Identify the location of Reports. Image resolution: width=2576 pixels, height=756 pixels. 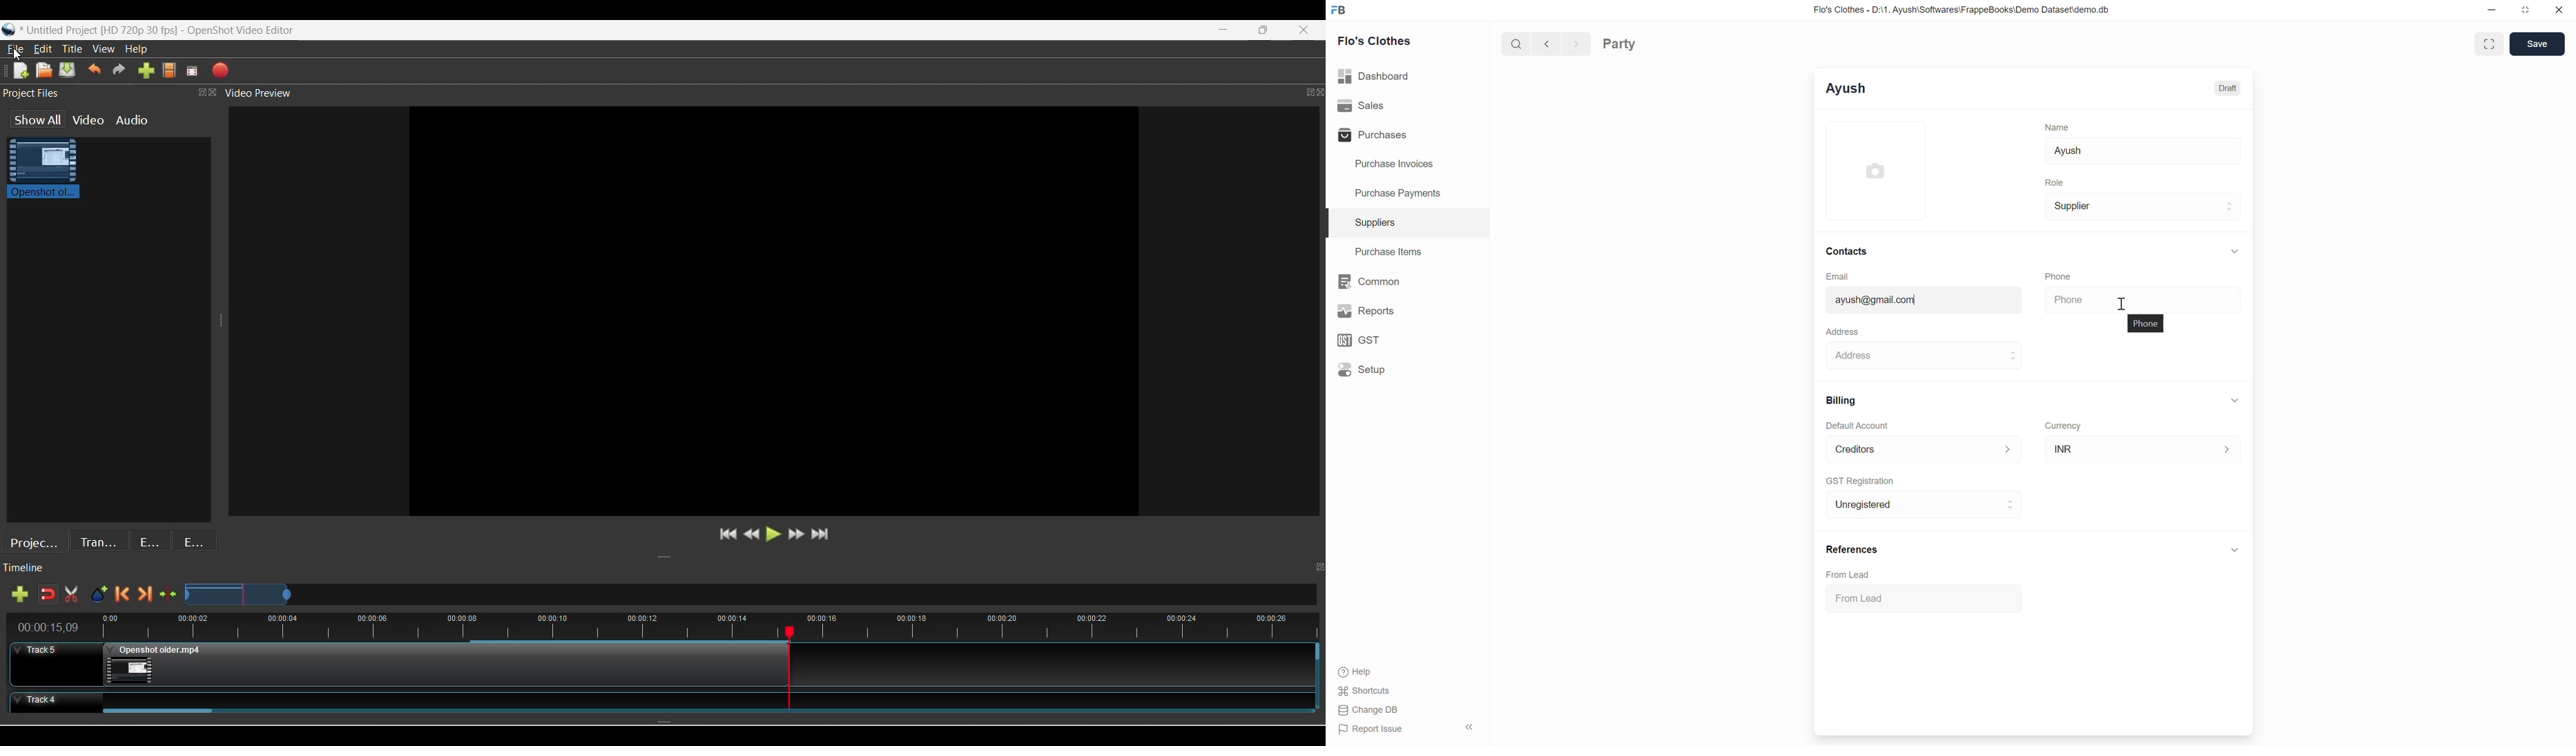
(1407, 311).